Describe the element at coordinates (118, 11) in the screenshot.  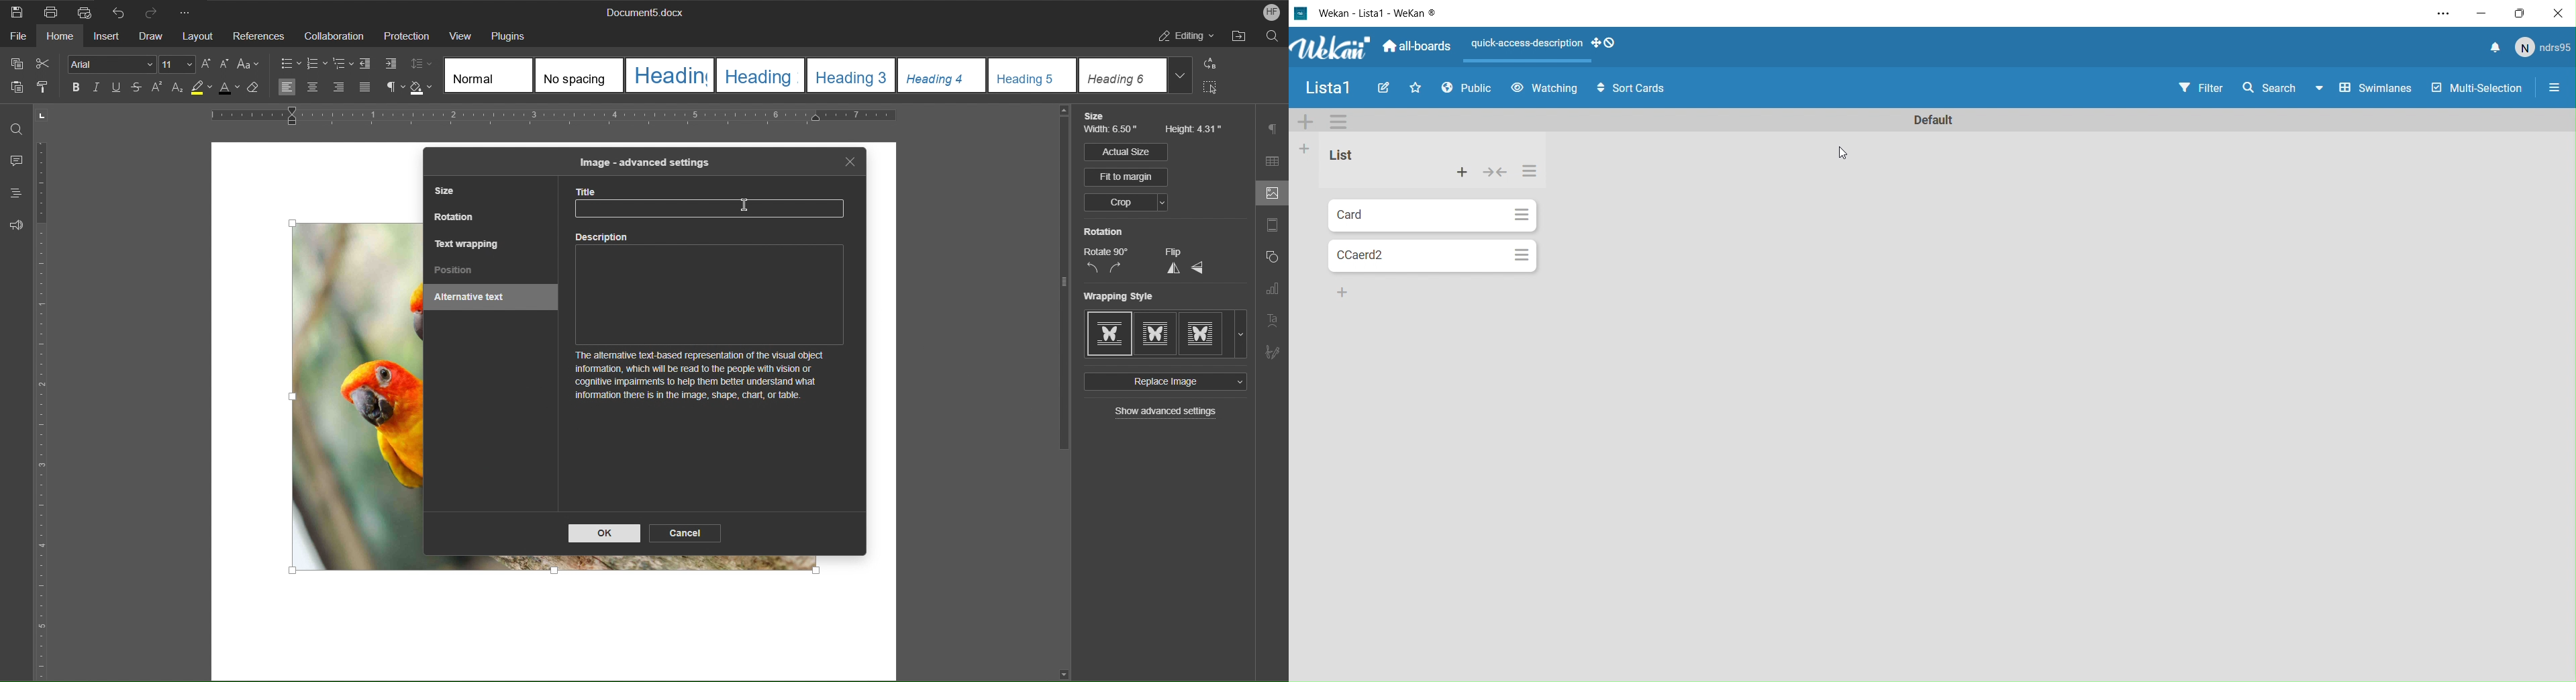
I see `Undo` at that location.